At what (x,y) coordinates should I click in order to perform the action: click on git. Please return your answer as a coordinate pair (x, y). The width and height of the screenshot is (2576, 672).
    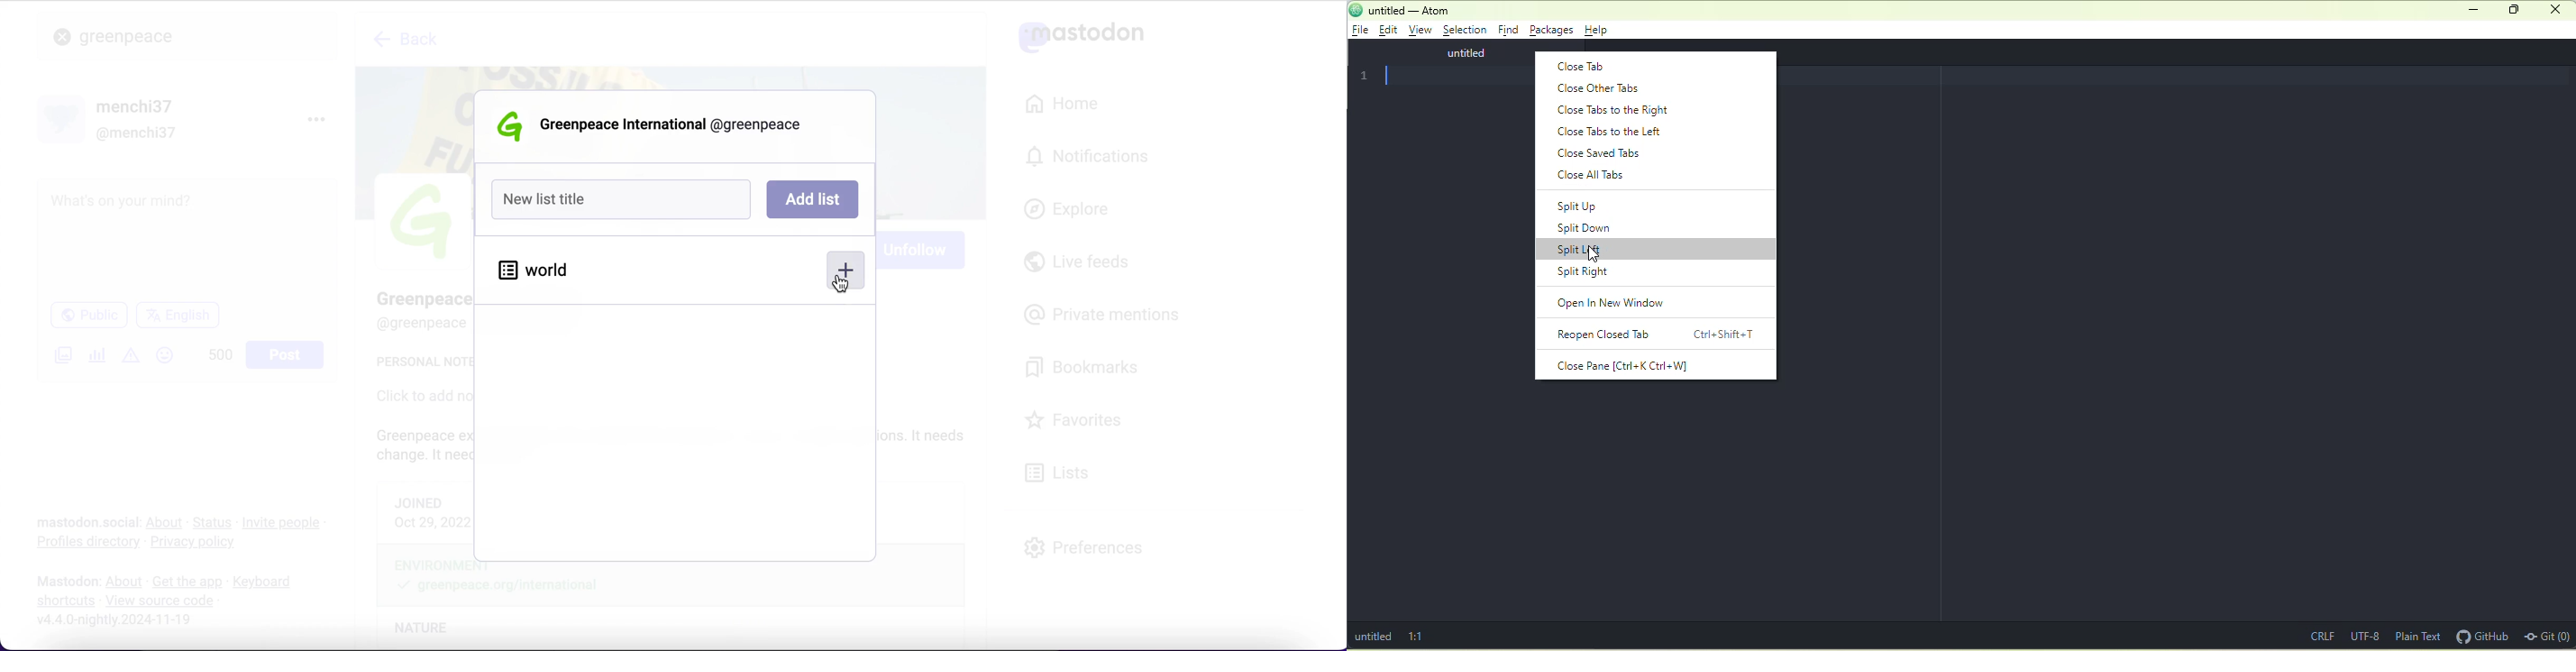
    Looking at the image, I should click on (2547, 635).